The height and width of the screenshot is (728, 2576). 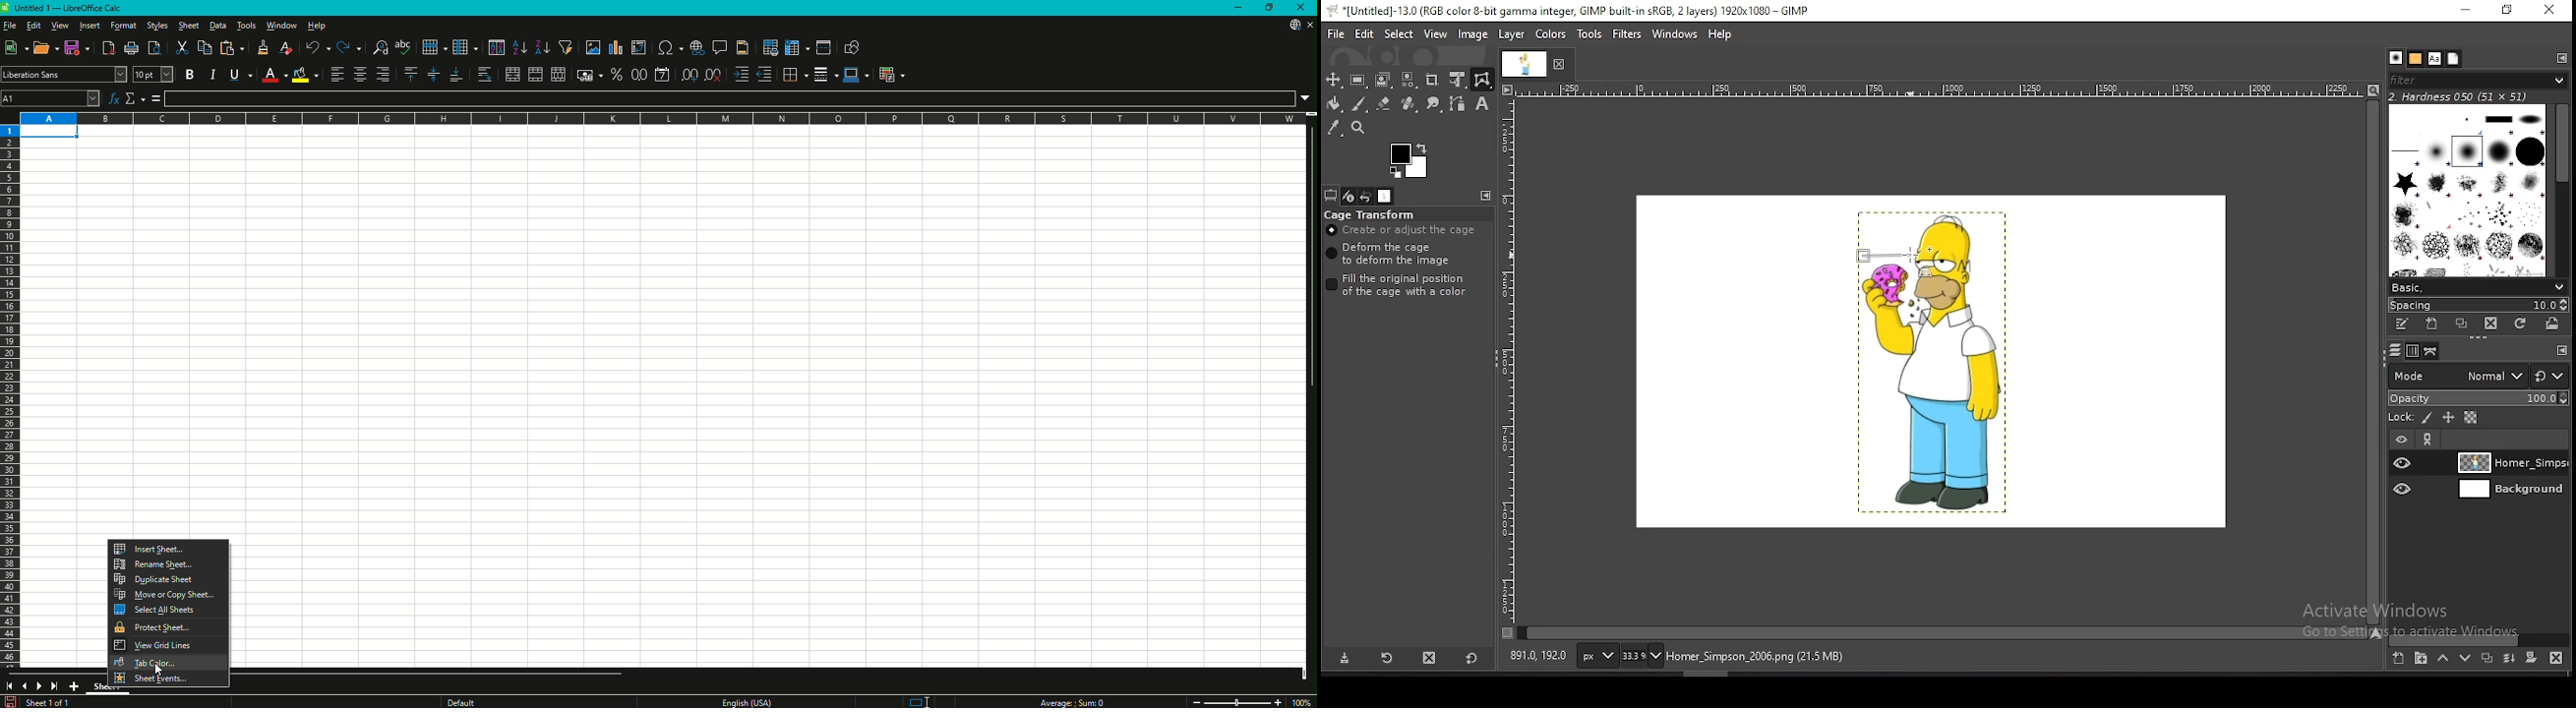 I want to click on Insert, so click(x=90, y=25).